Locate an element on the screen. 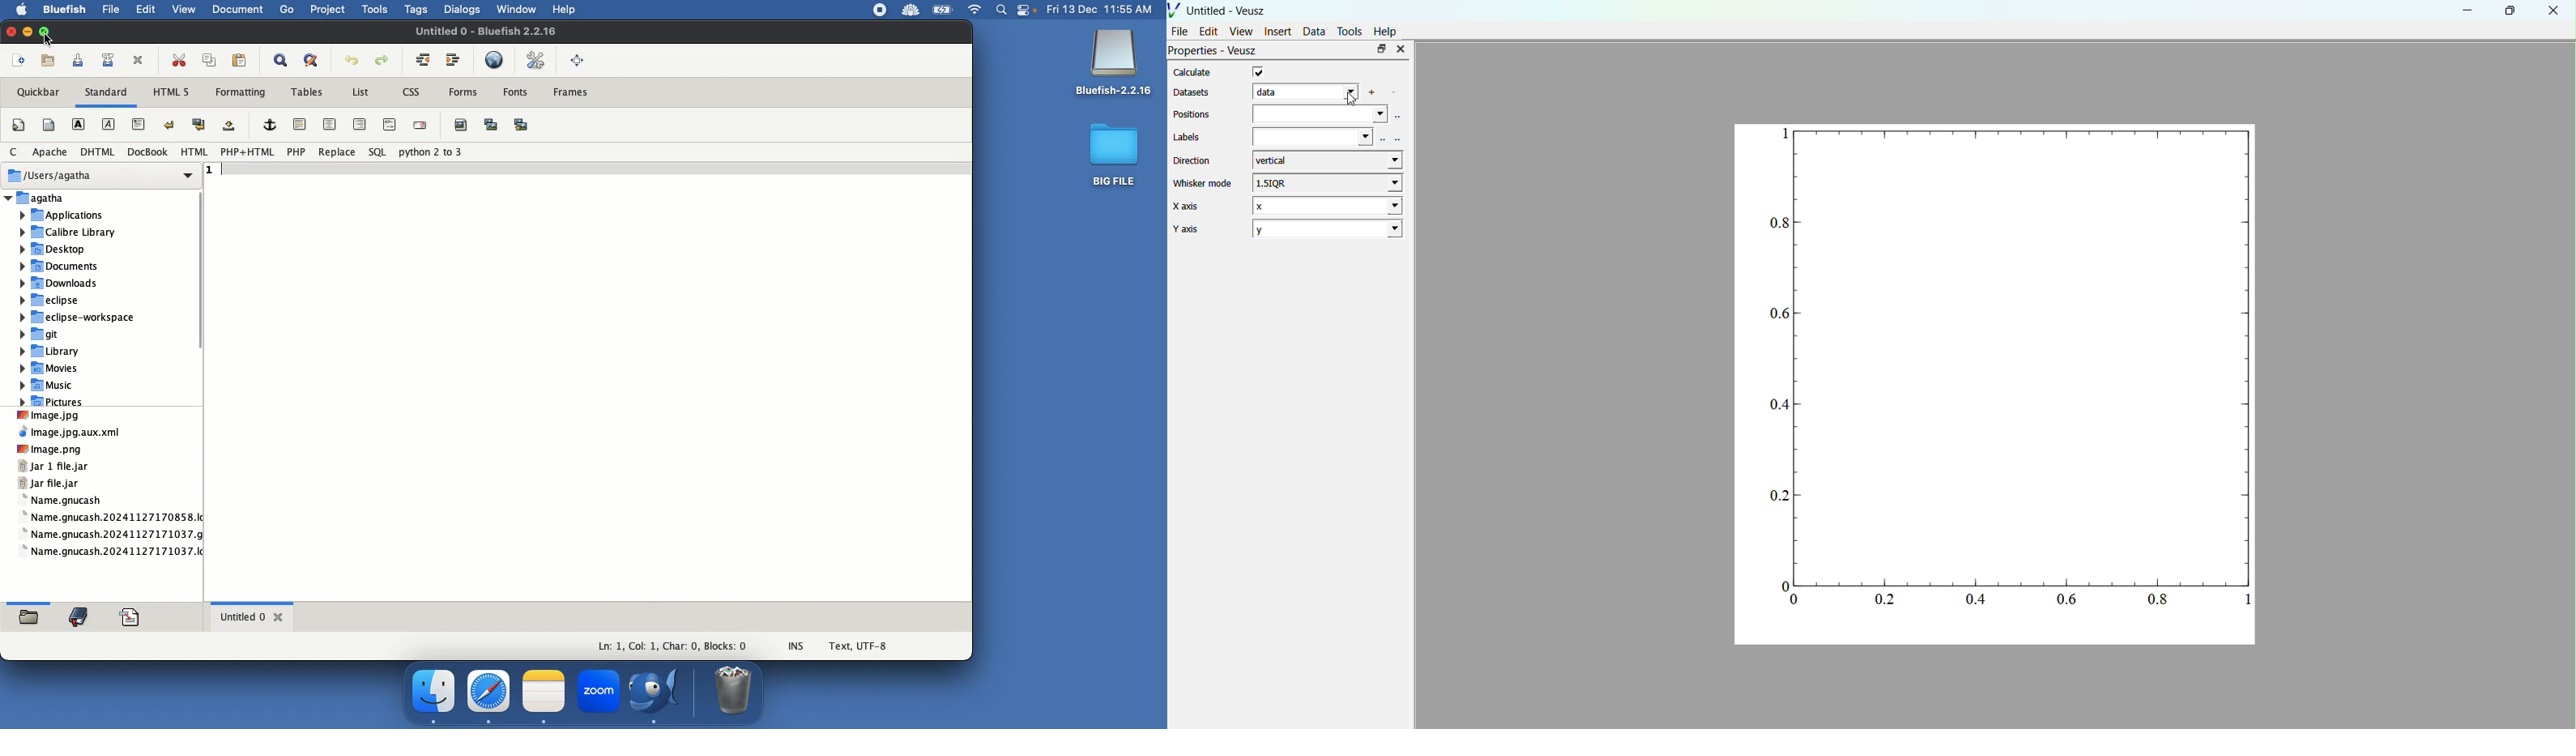 The image size is (2576, 756). library is located at coordinates (54, 352).